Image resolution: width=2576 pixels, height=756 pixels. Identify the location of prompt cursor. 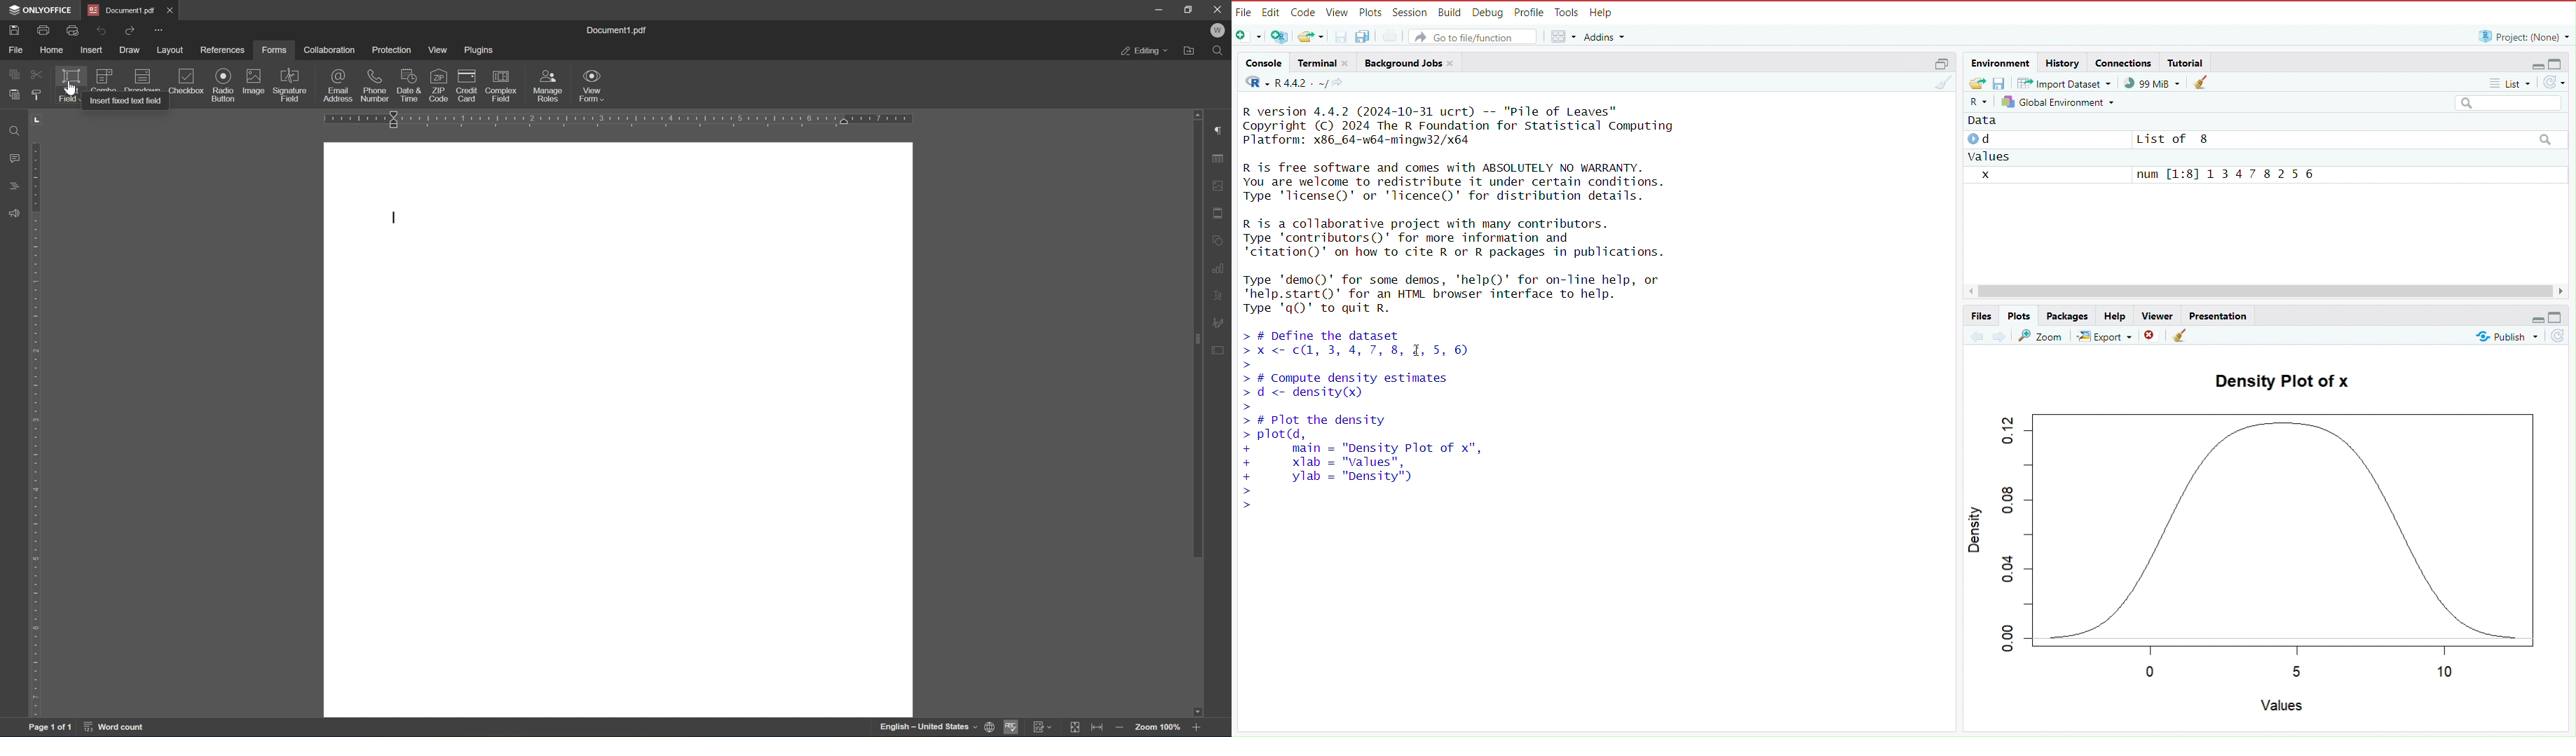
(1241, 340).